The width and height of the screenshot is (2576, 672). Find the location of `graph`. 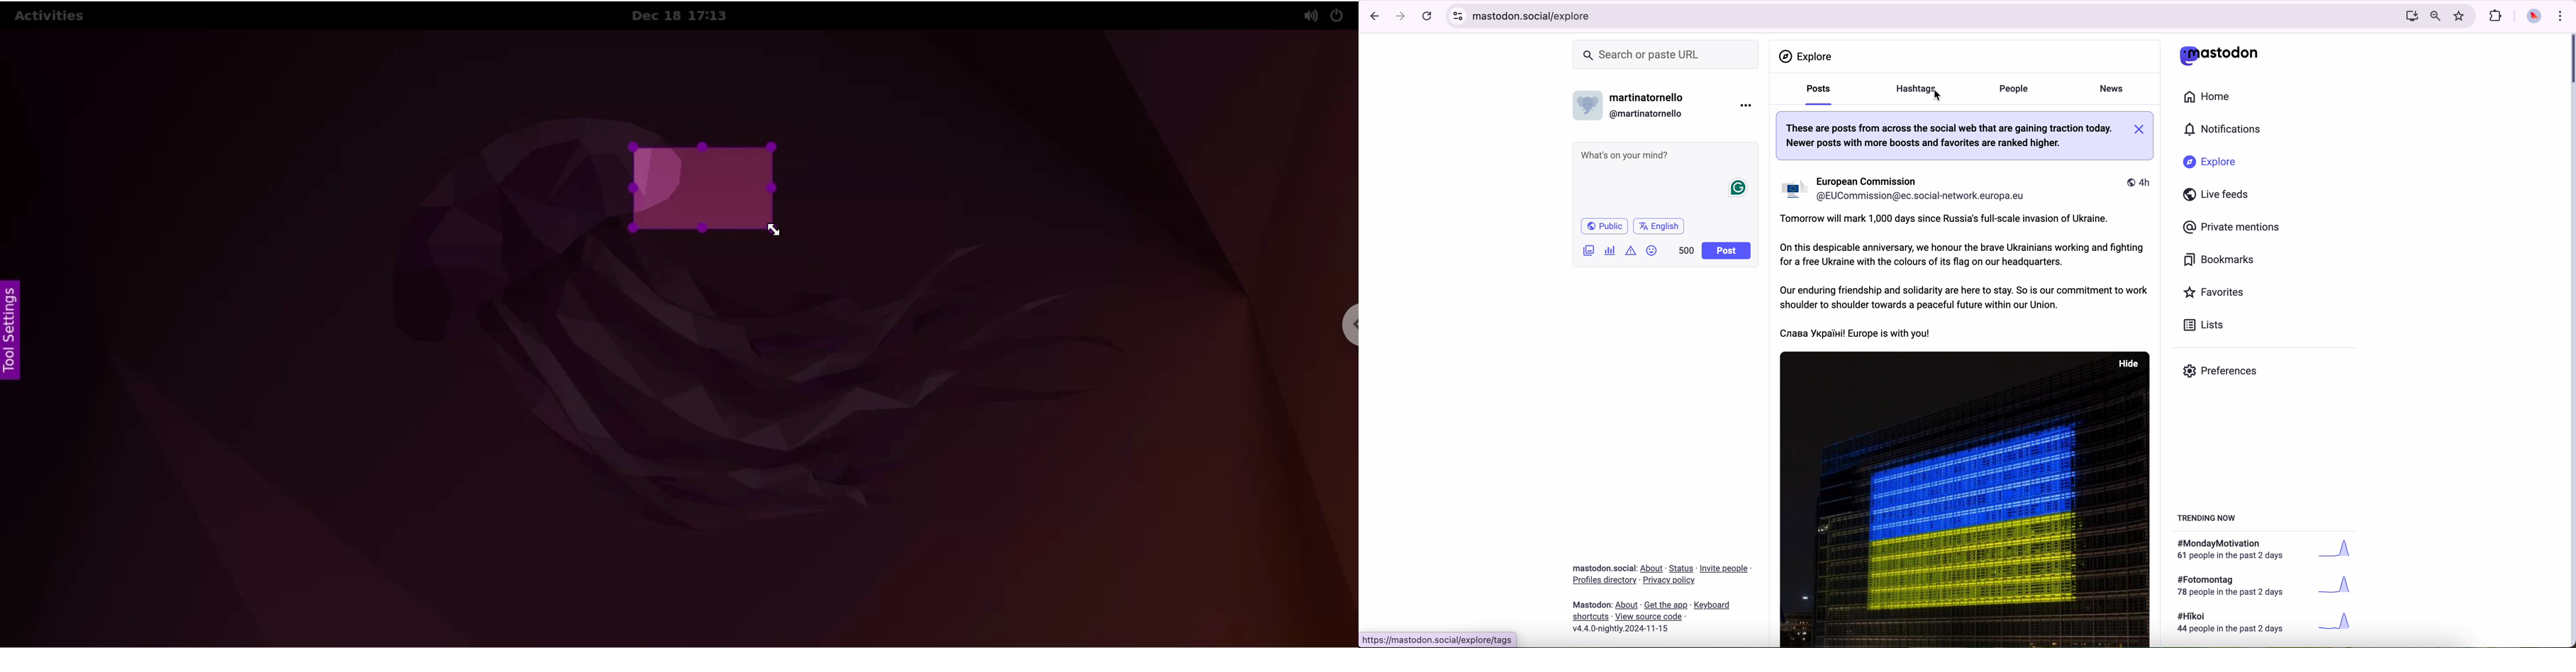

graph is located at coordinates (2340, 587).